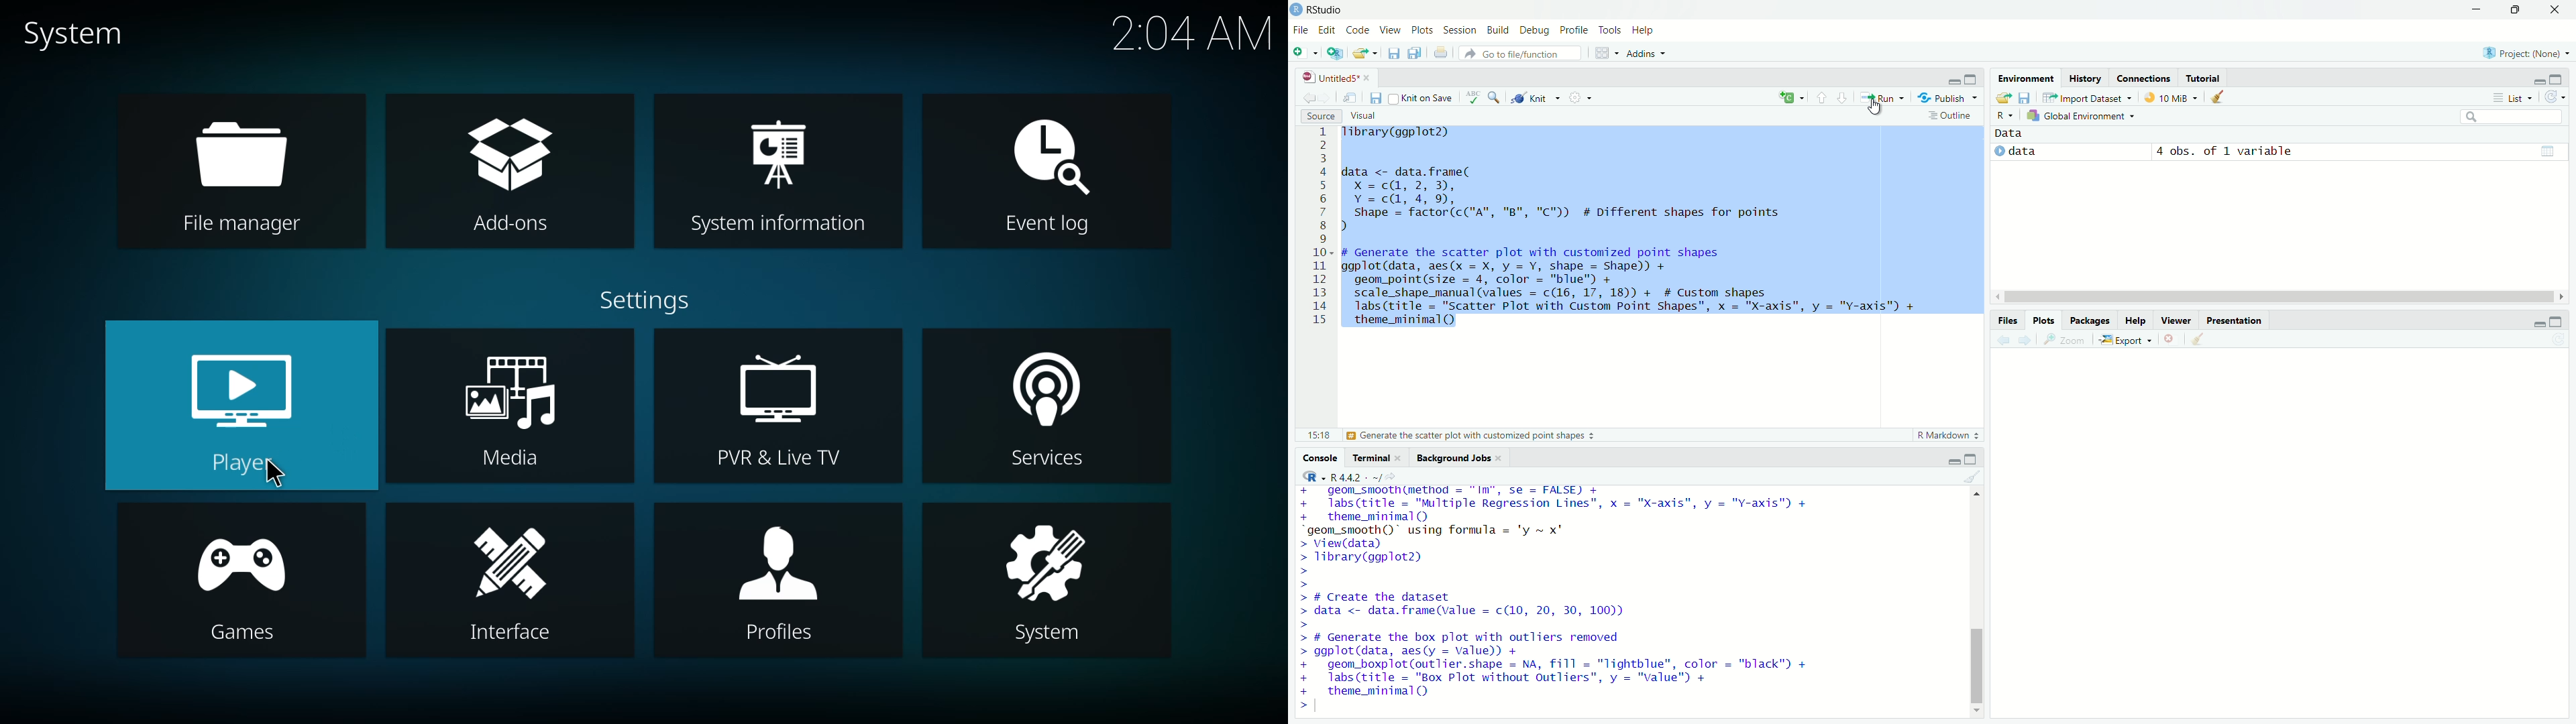  What do you see at coordinates (1498, 459) in the screenshot?
I see `close` at bounding box center [1498, 459].